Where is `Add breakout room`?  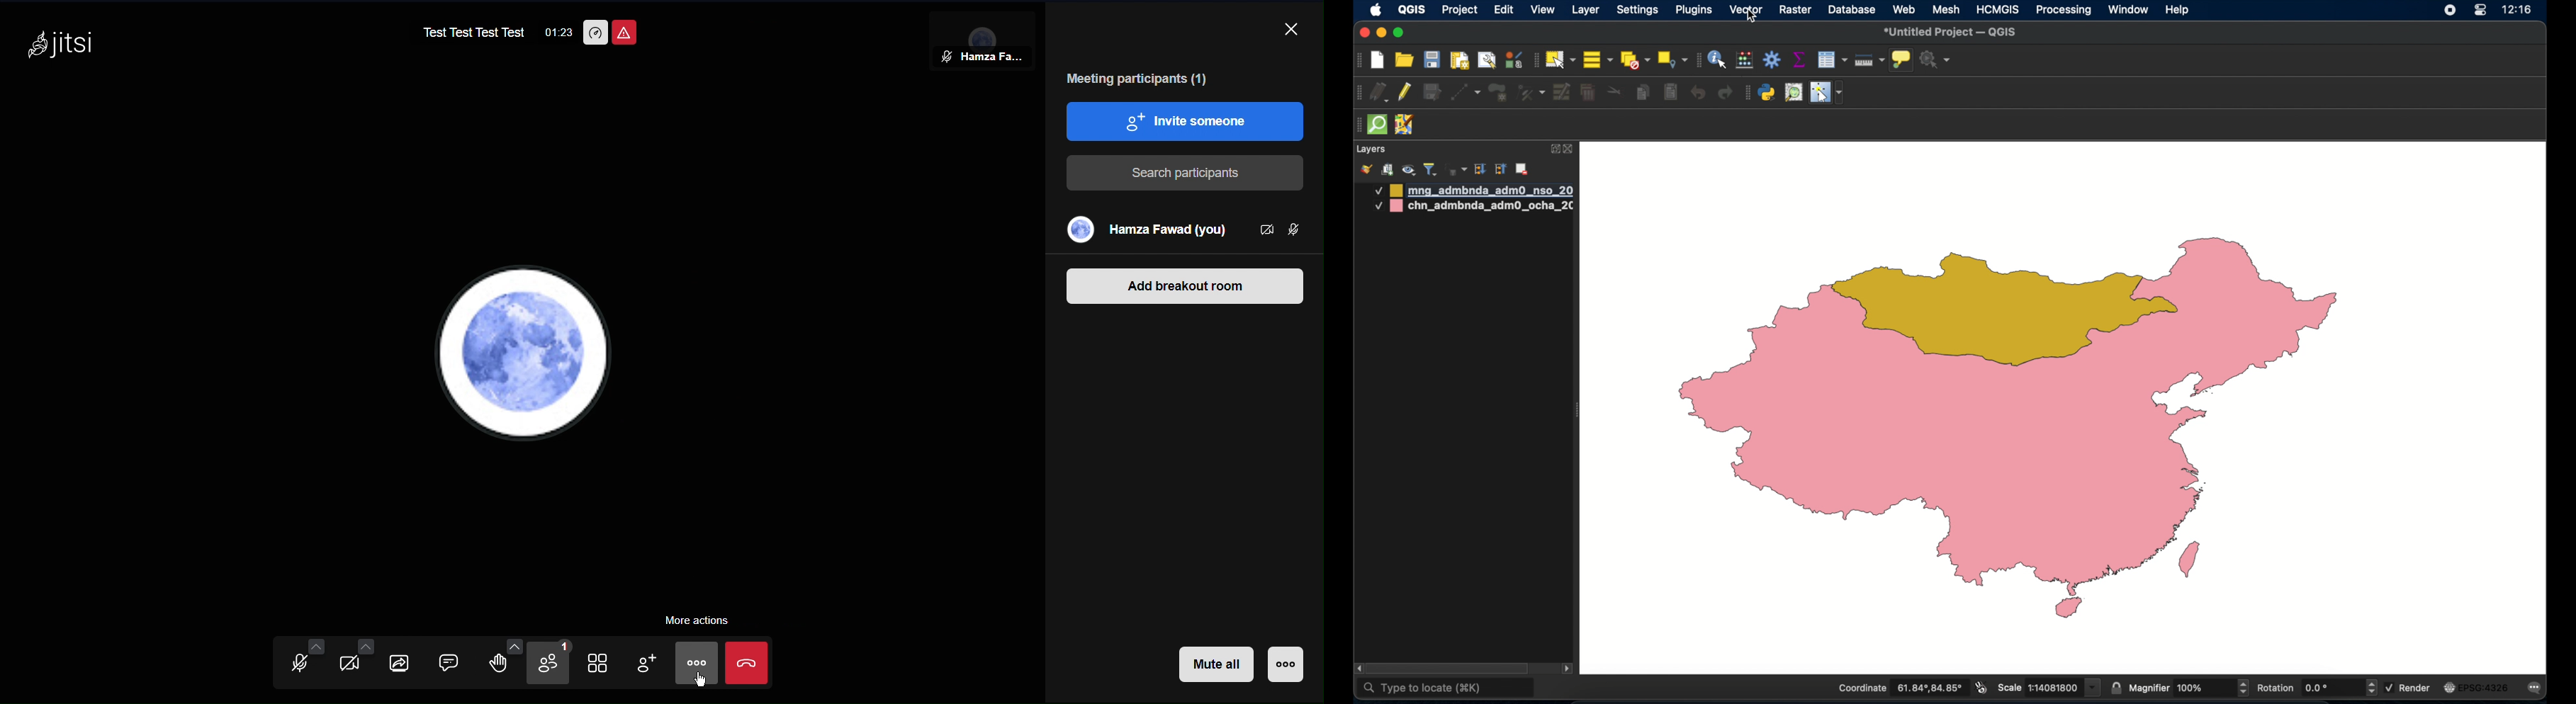 Add breakout room is located at coordinates (1183, 284).